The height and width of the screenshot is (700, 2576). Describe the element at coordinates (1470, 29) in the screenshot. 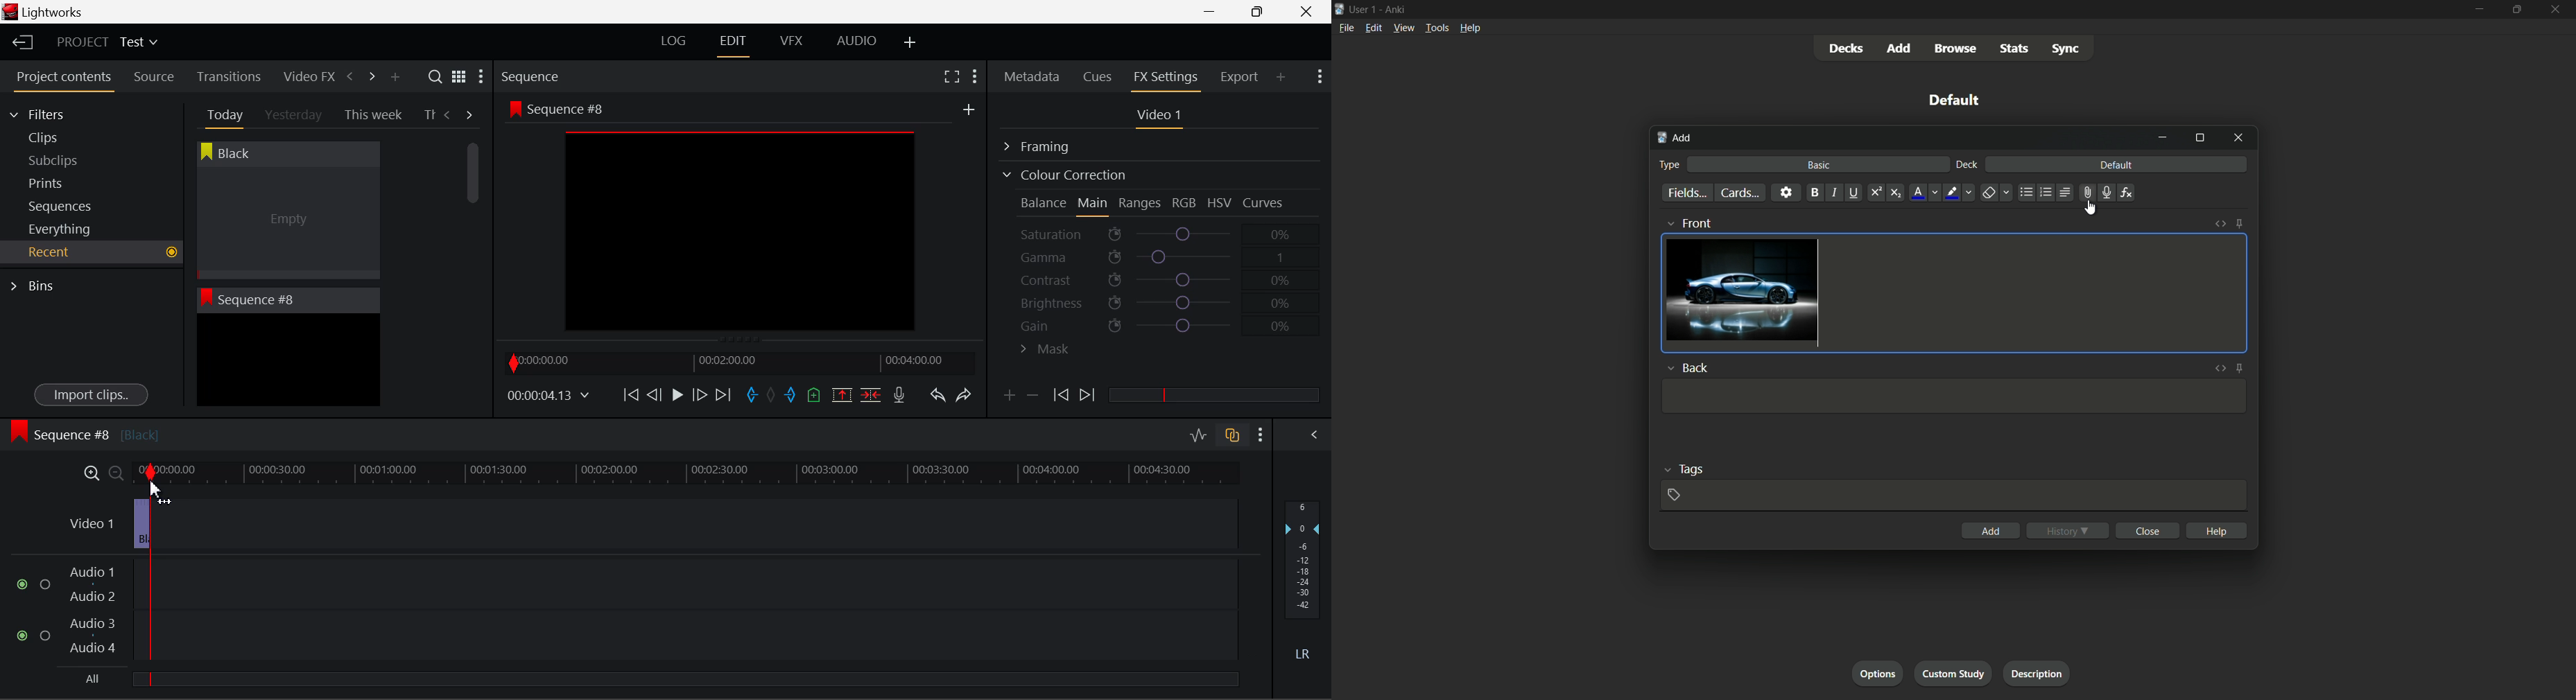

I see `help menu` at that location.